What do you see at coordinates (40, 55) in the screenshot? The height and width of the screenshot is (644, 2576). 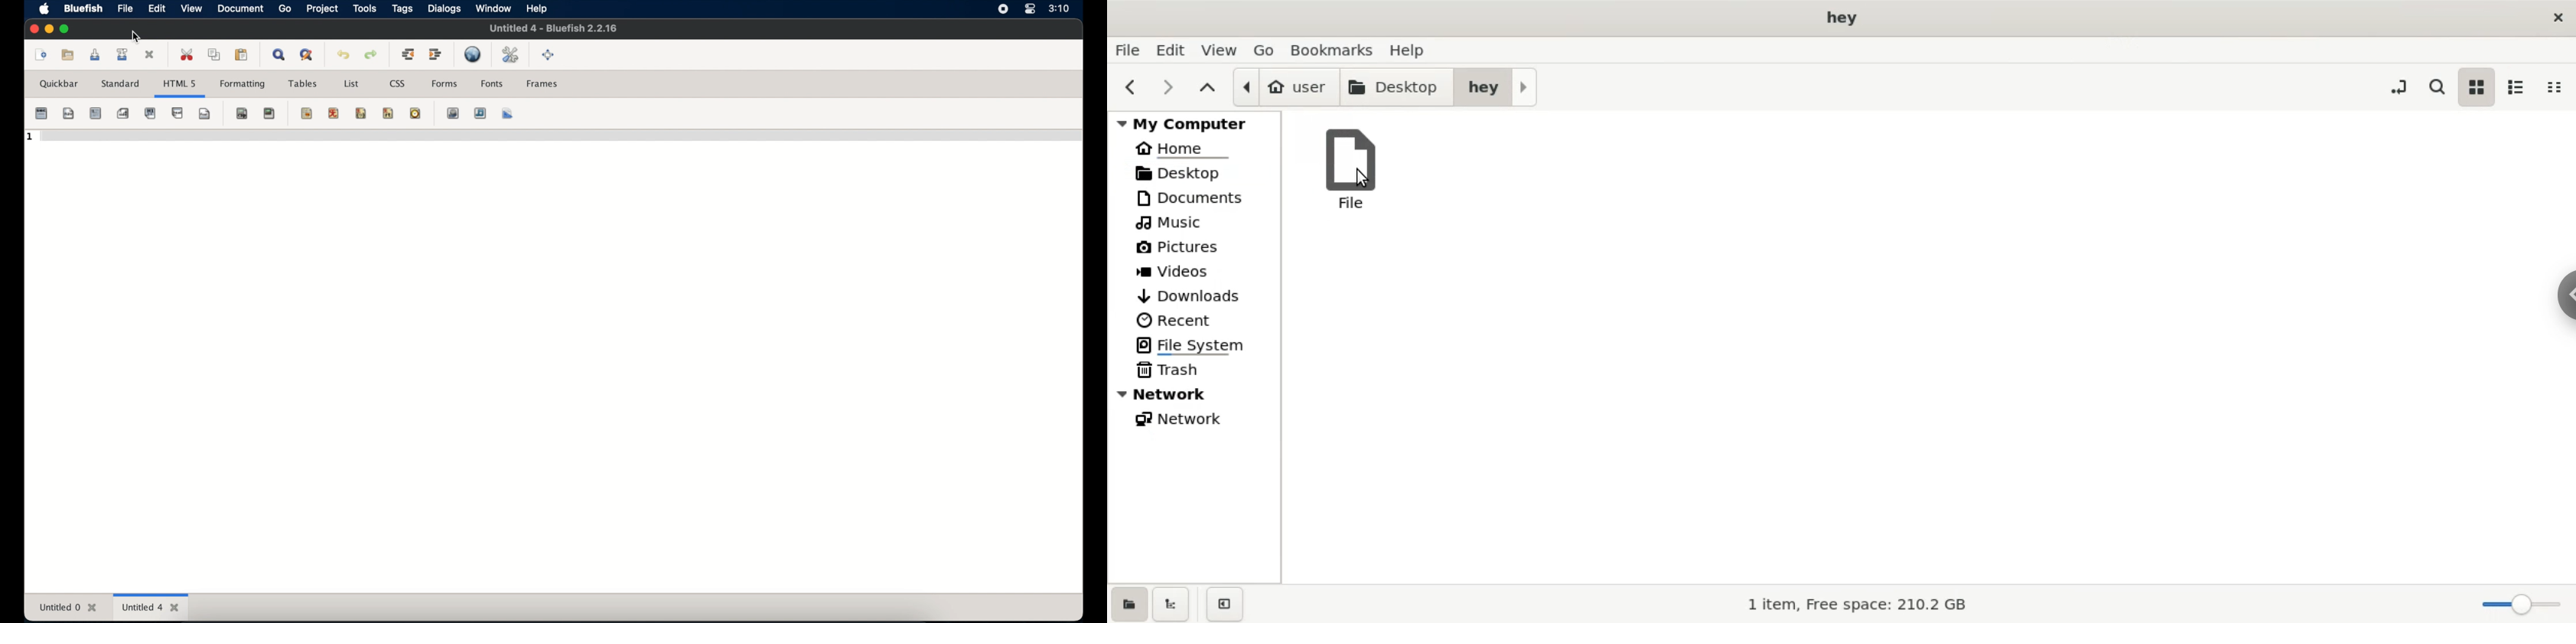 I see `new` at bounding box center [40, 55].